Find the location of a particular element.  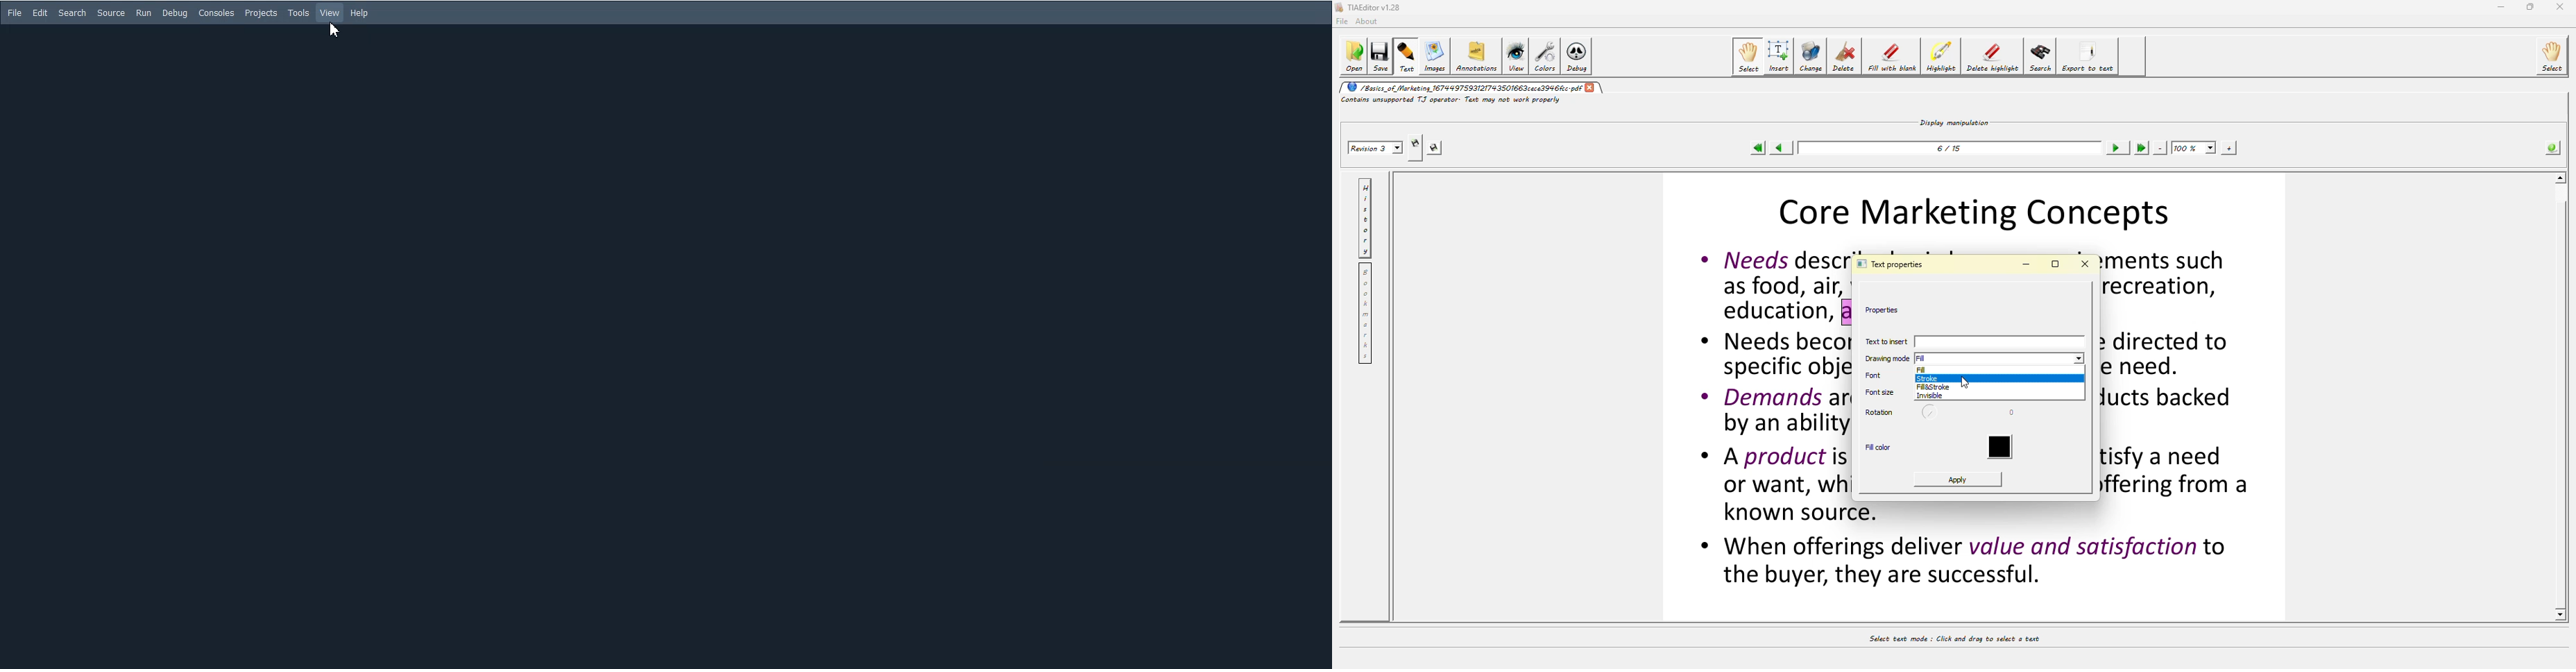

View is located at coordinates (330, 13).